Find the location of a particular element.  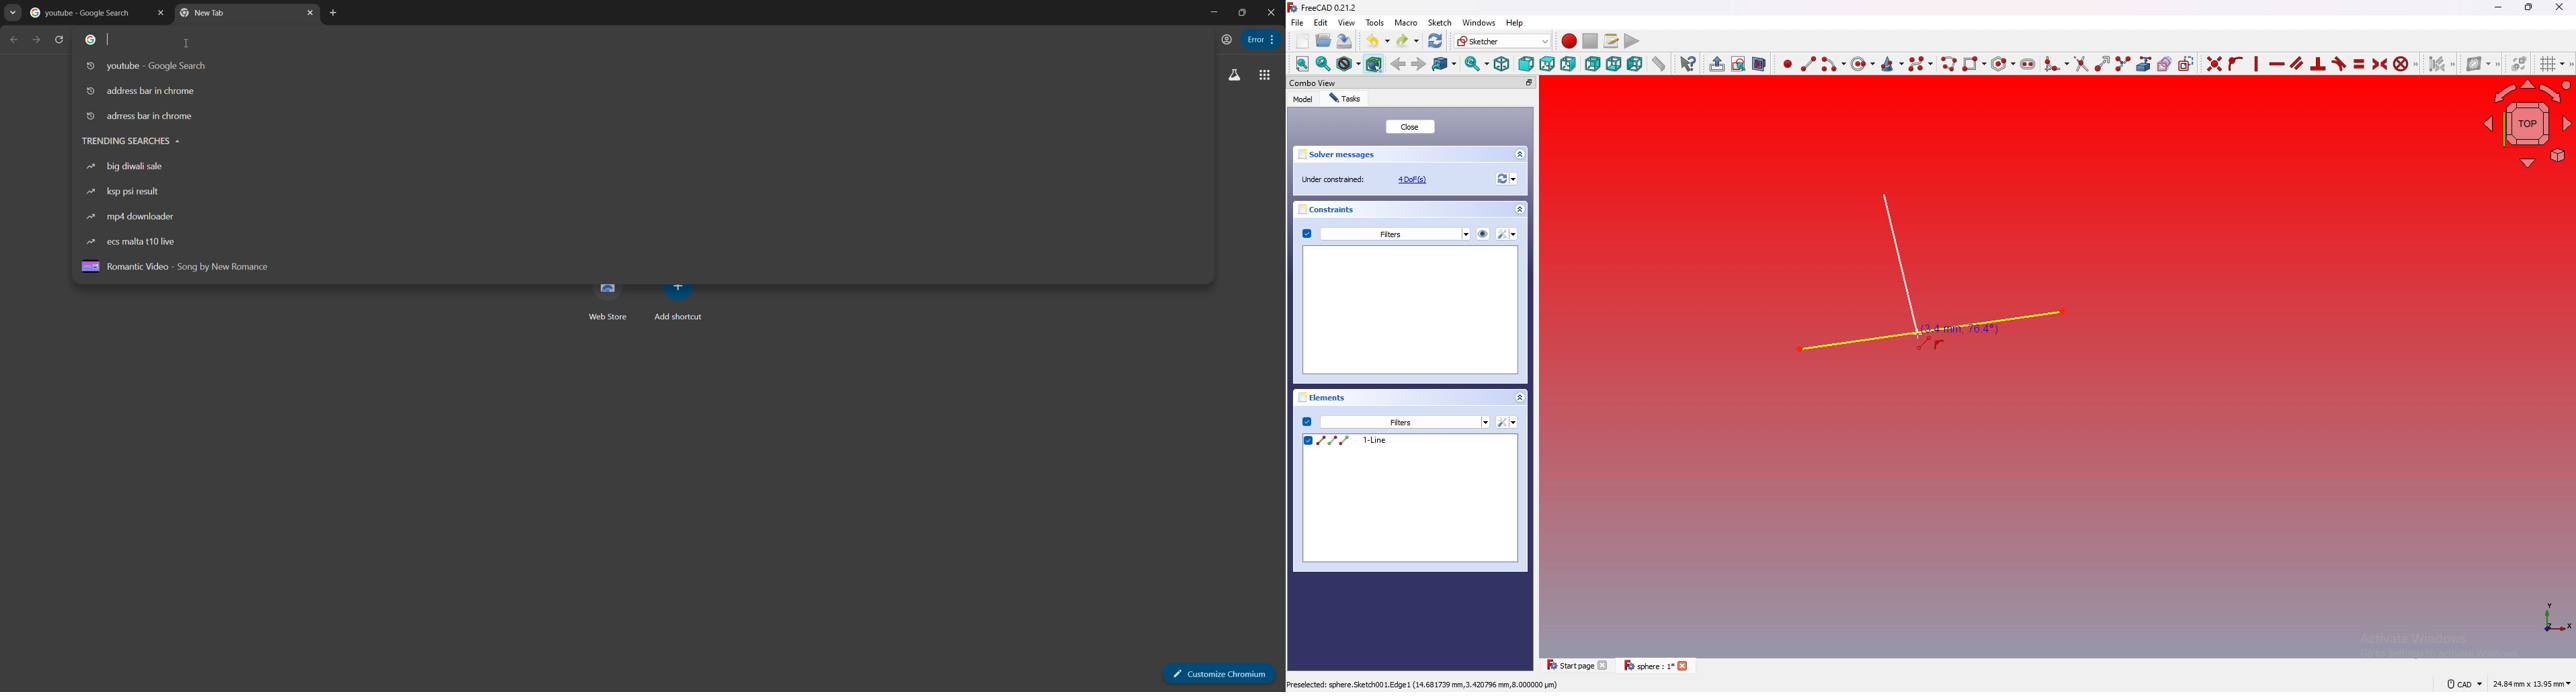

What's this? is located at coordinates (1687, 63).